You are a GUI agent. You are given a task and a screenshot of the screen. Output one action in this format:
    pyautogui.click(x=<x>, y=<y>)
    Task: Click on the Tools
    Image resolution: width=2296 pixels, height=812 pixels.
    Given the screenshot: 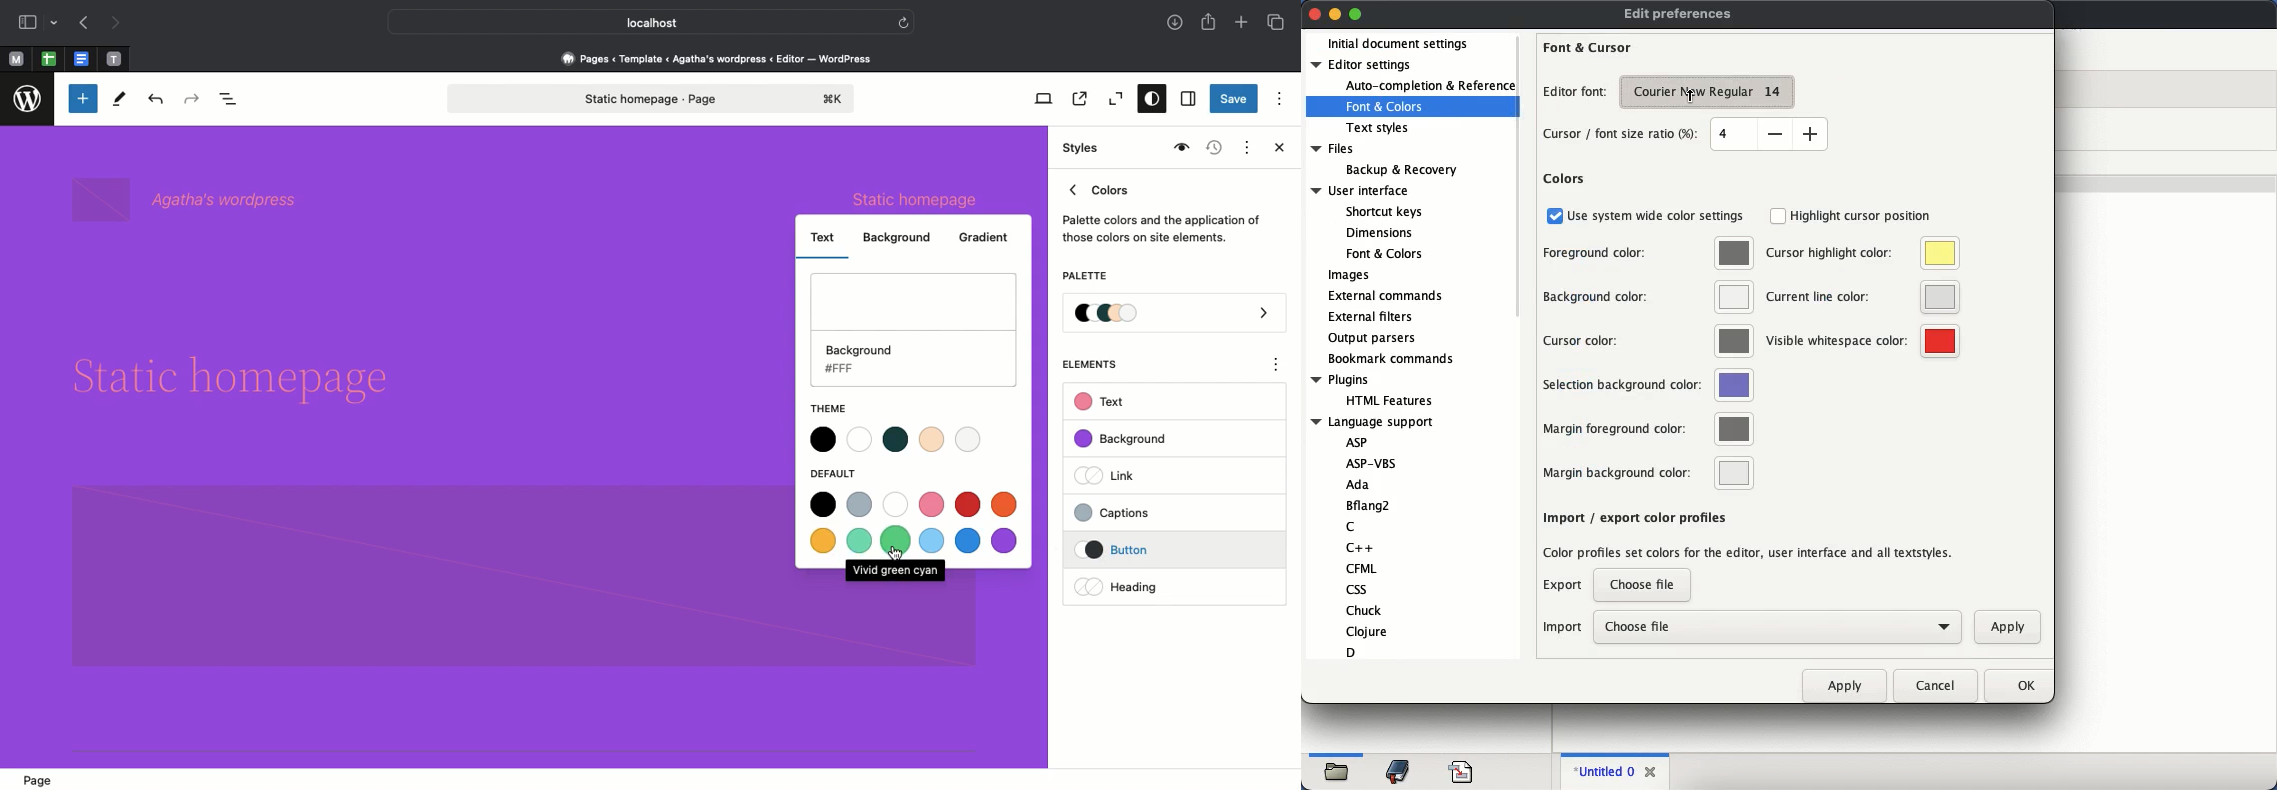 What is the action you would take?
    pyautogui.click(x=120, y=103)
    